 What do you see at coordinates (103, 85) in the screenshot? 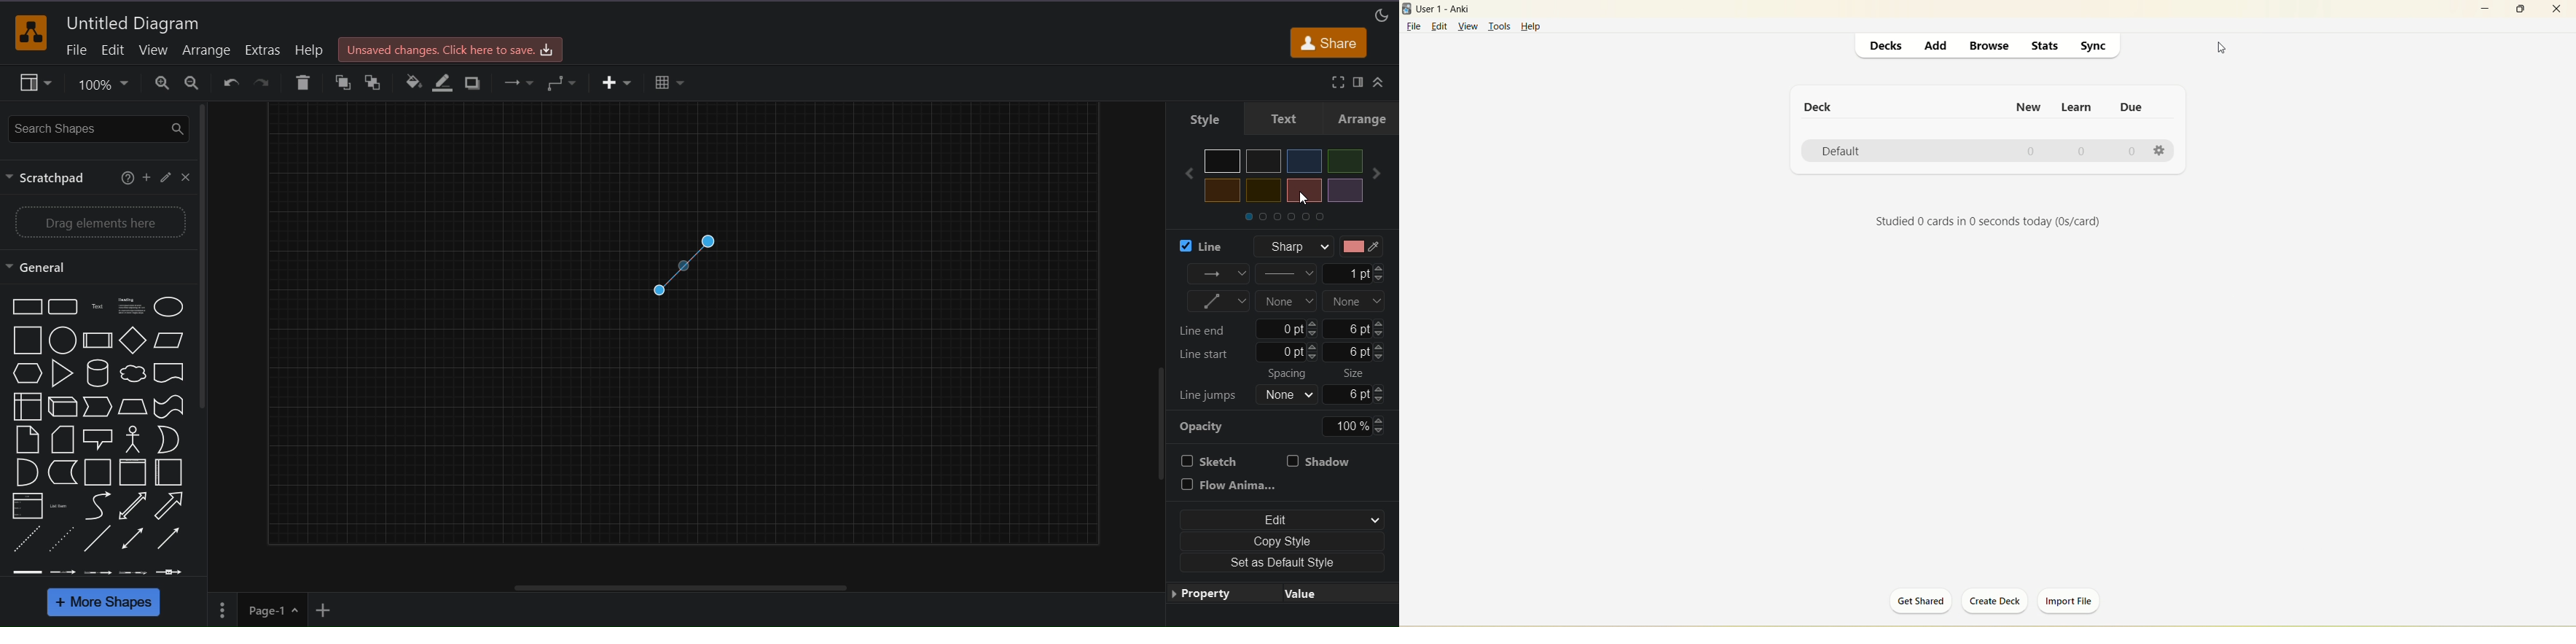
I see `zoom` at bounding box center [103, 85].